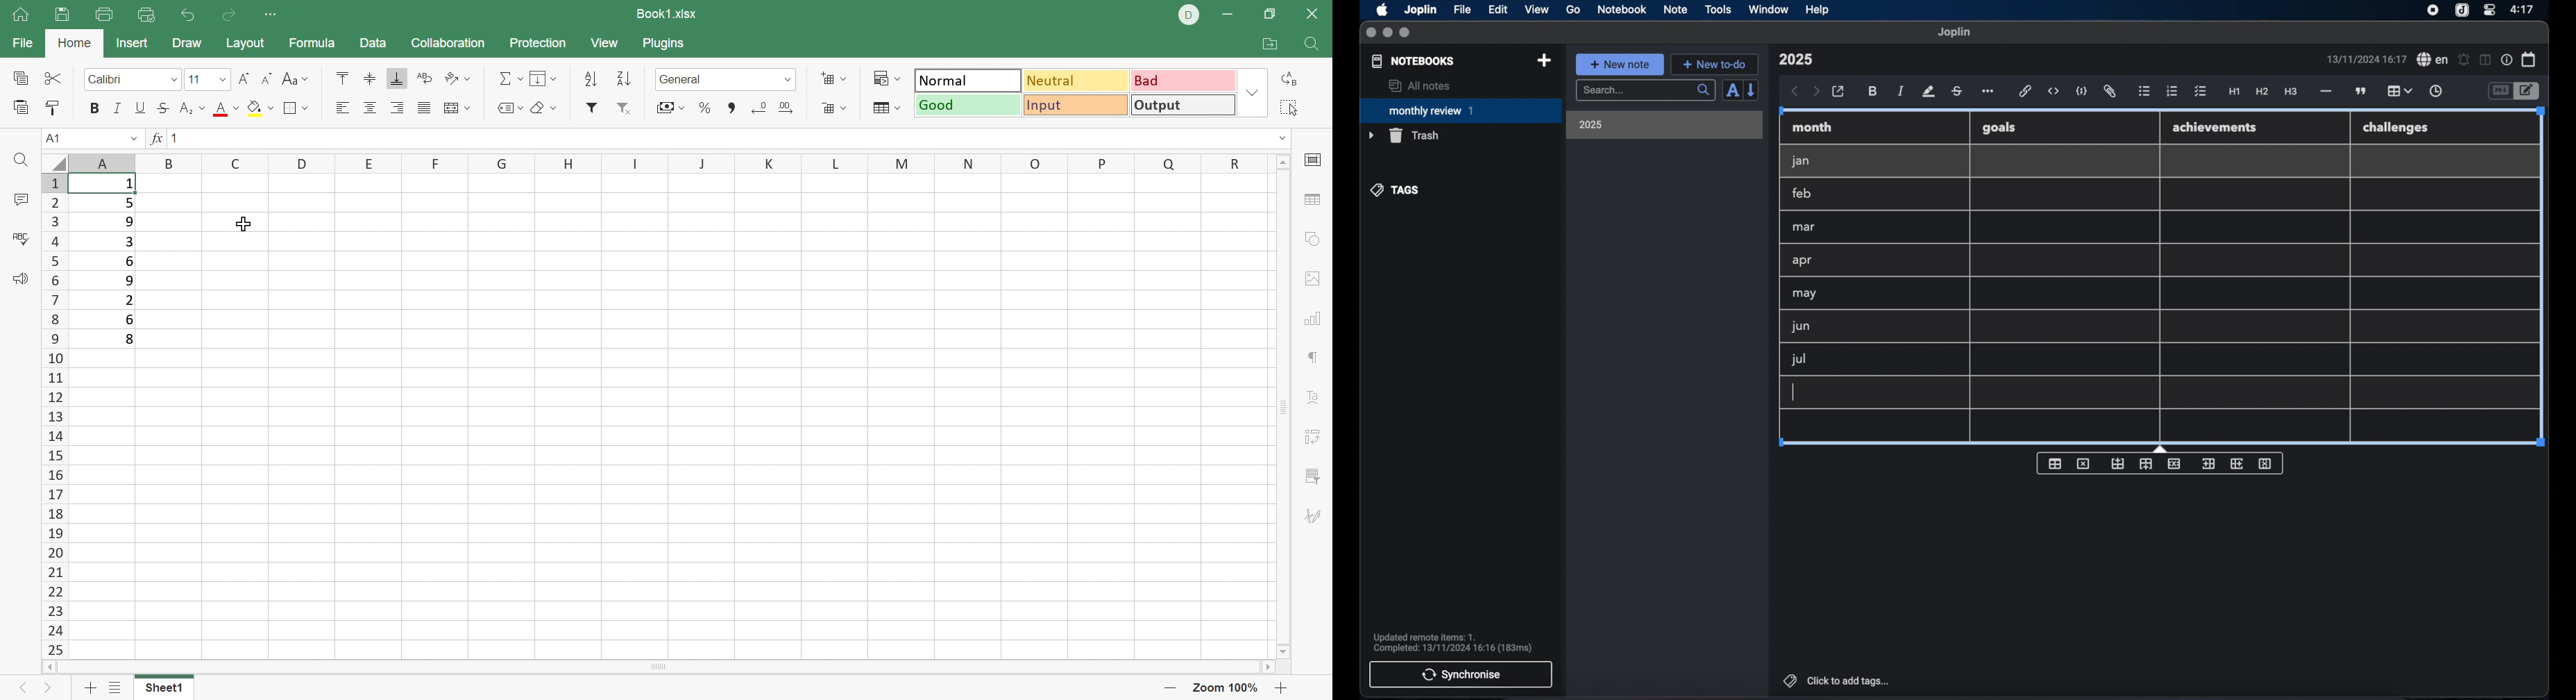 This screenshot has height=700, width=2576. I want to click on screen recorder icon, so click(2433, 10).